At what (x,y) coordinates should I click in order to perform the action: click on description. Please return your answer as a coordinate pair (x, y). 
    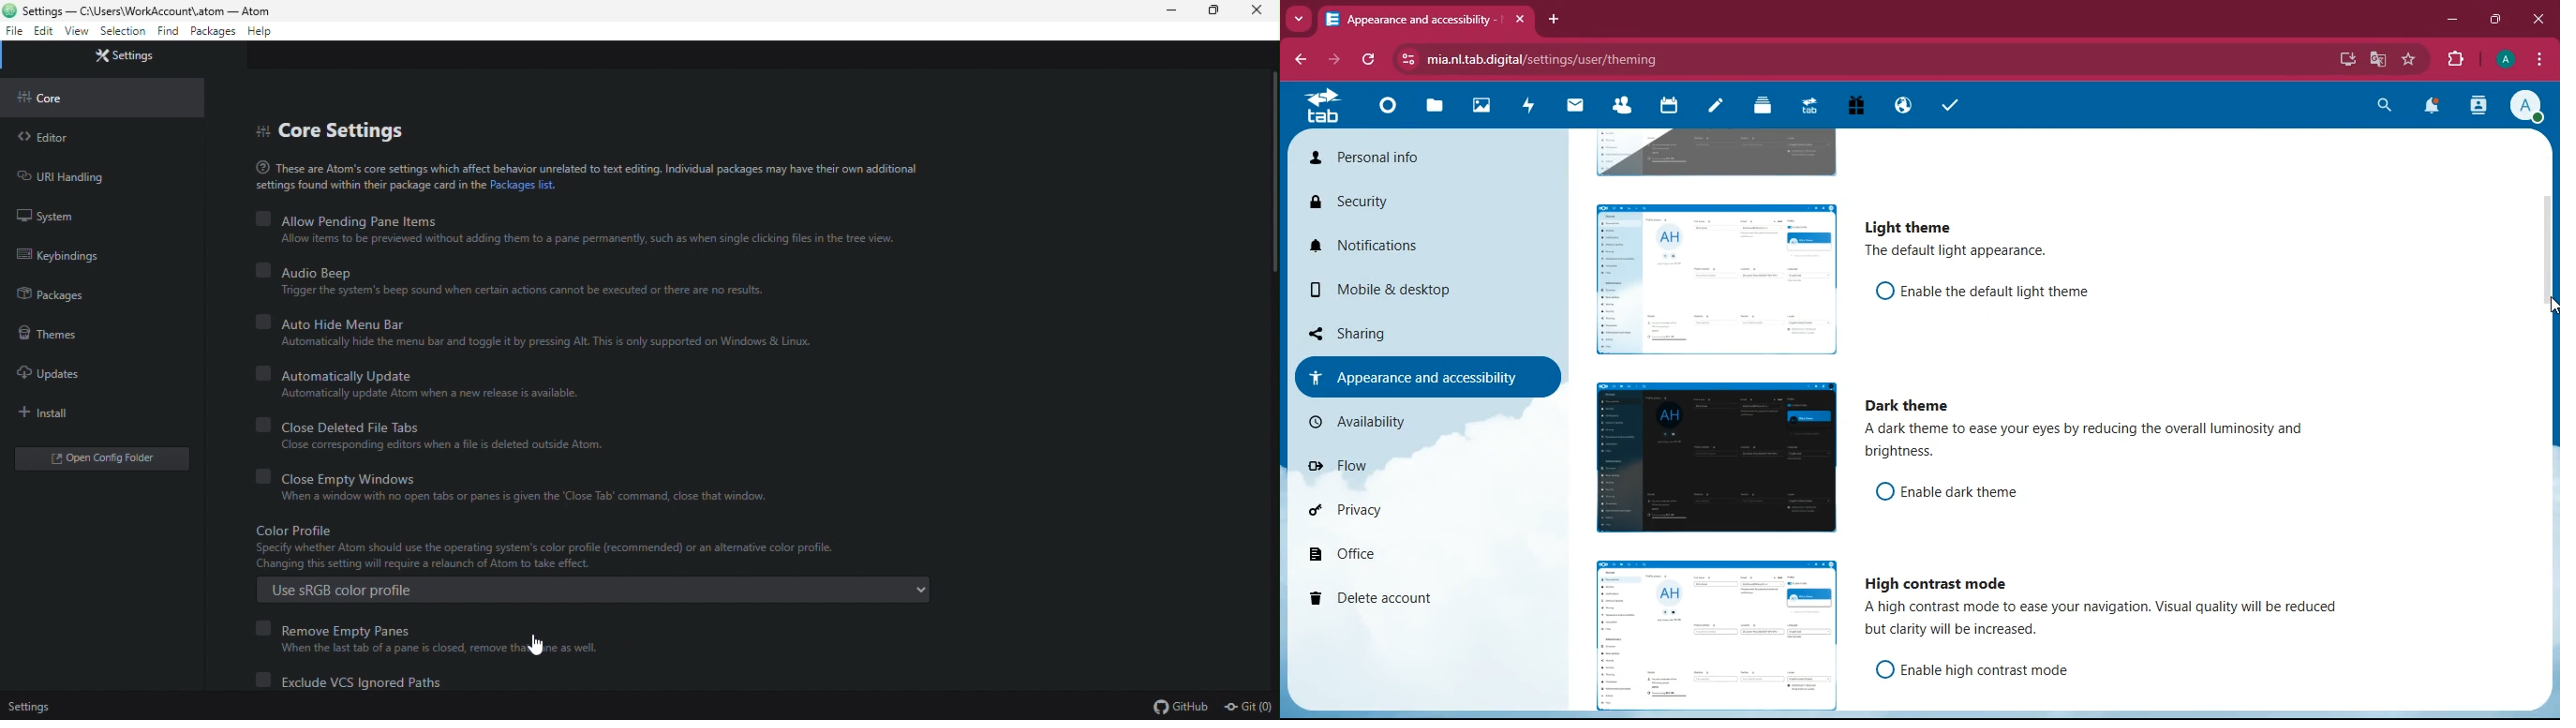
    Looking at the image, I should click on (2109, 443).